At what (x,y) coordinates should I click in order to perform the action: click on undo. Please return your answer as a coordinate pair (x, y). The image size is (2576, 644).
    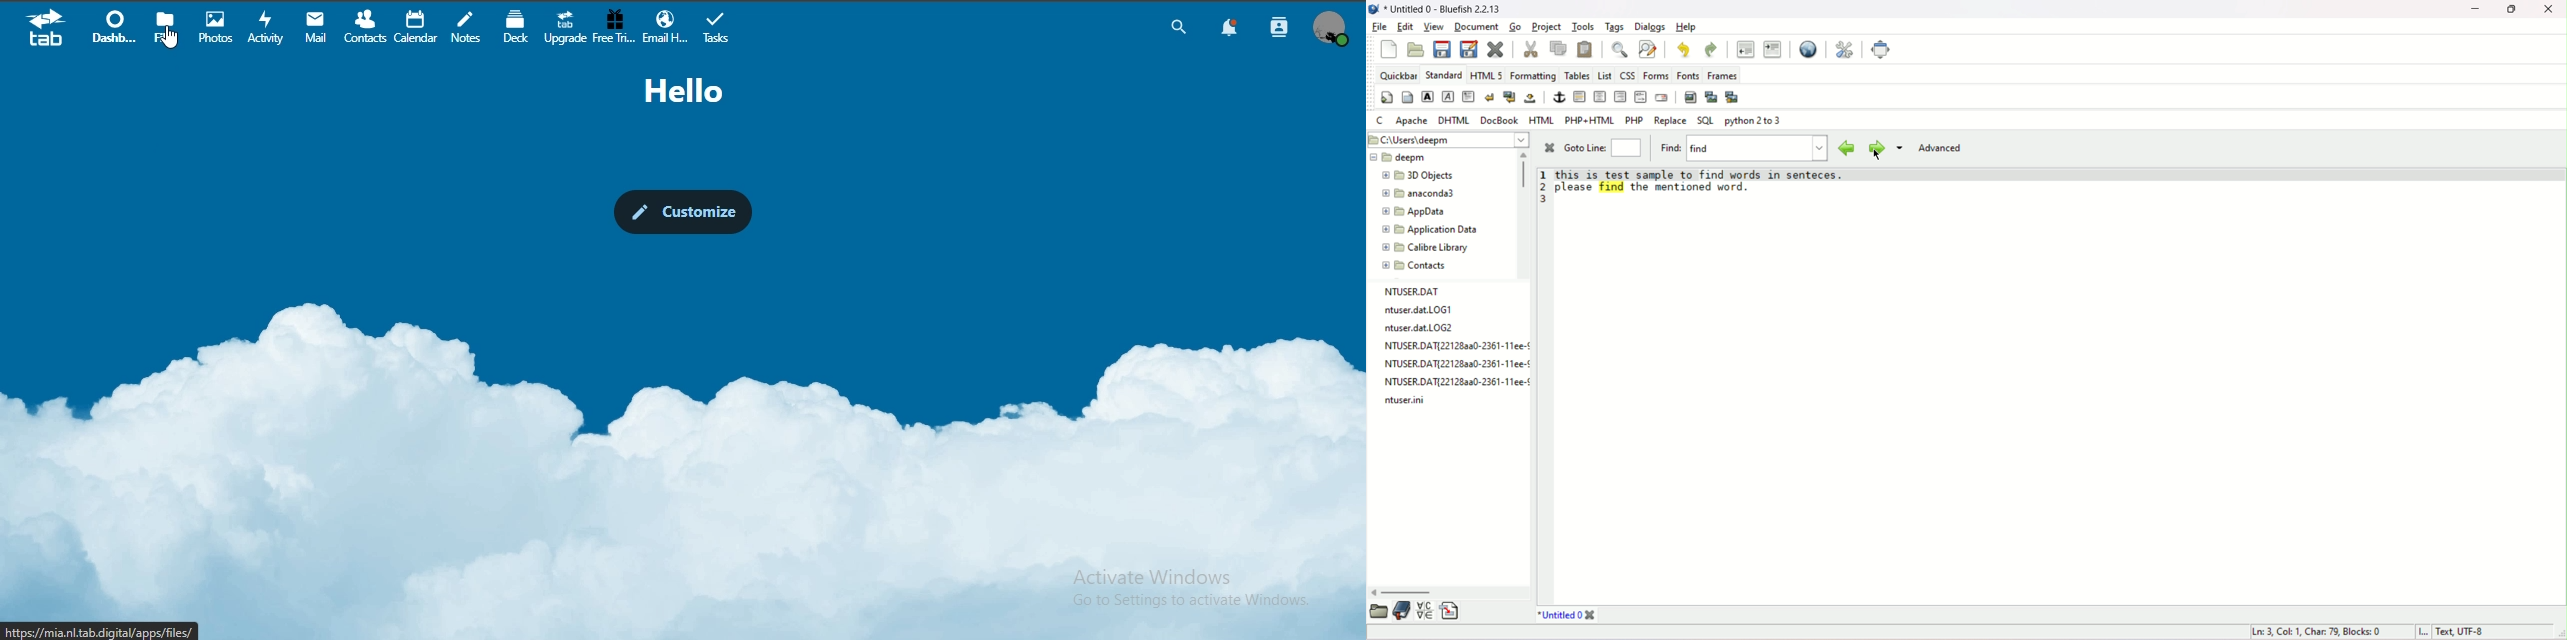
    Looking at the image, I should click on (1683, 50).